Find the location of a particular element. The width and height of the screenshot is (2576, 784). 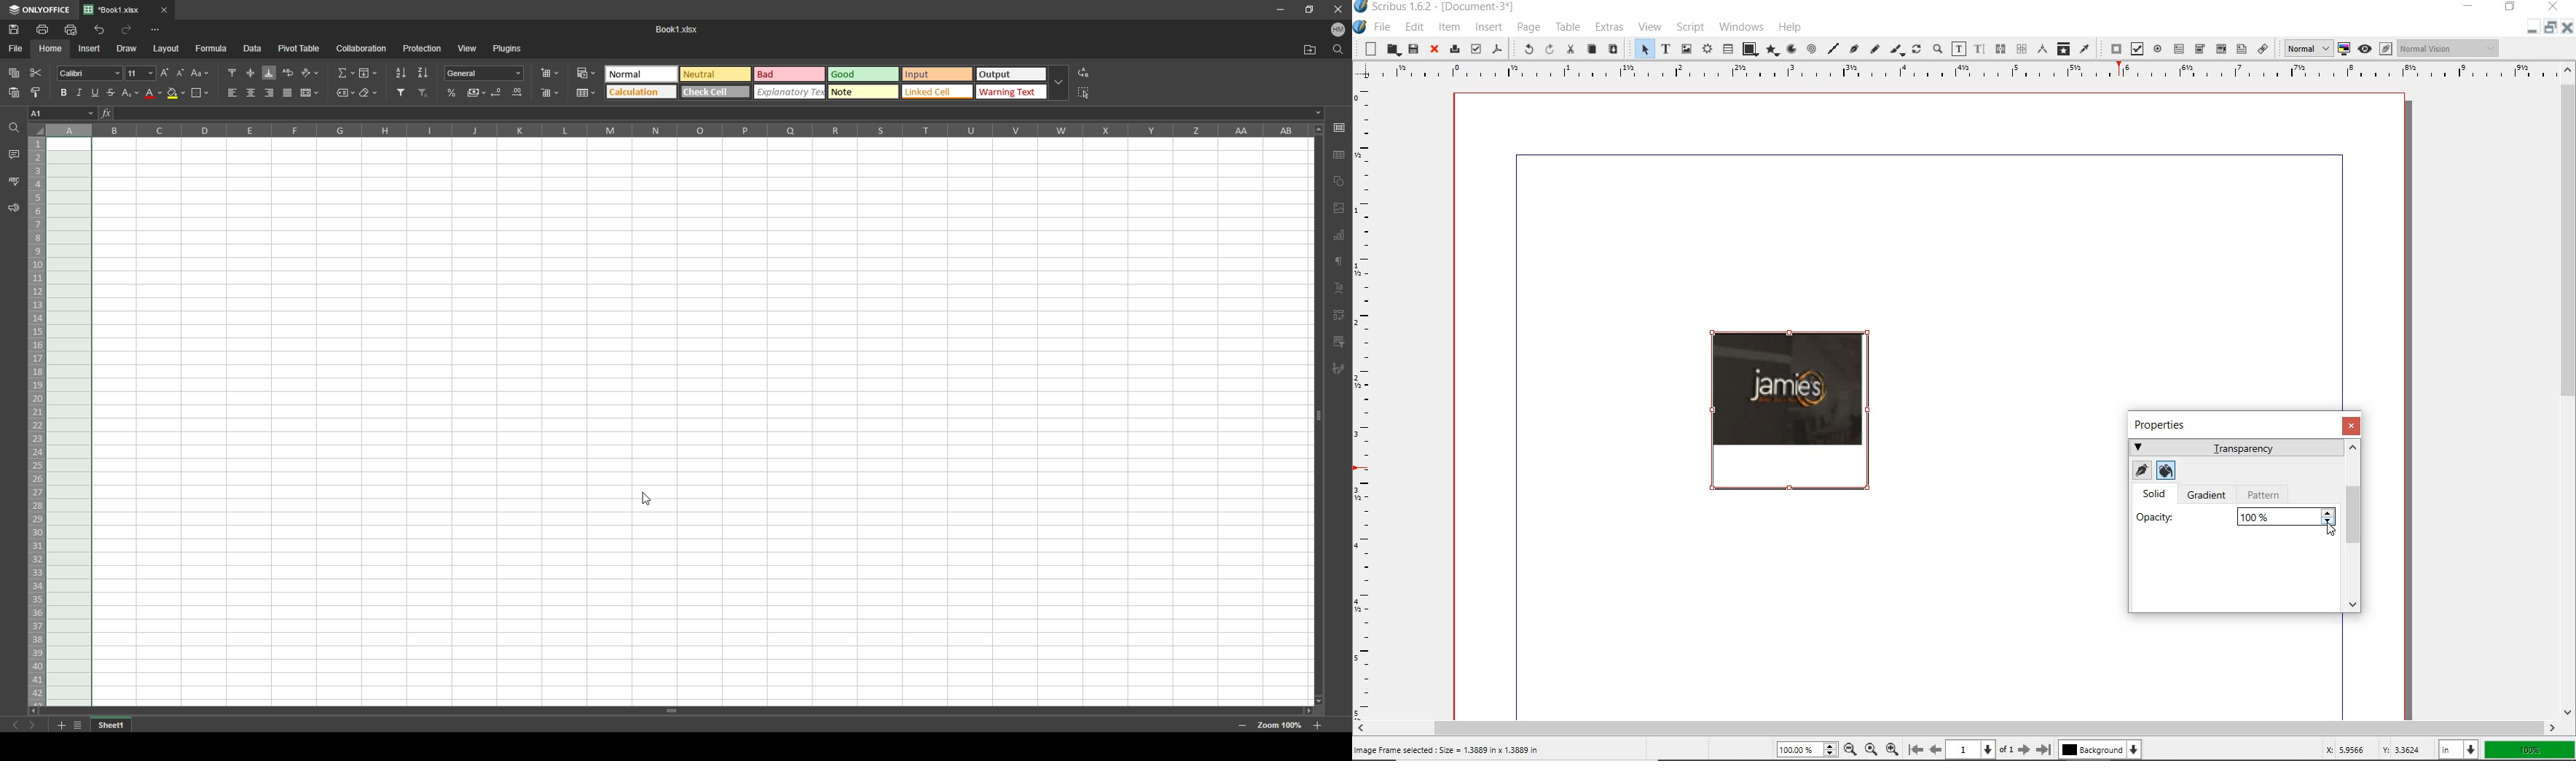

font color is located at coordinates (154, 94).